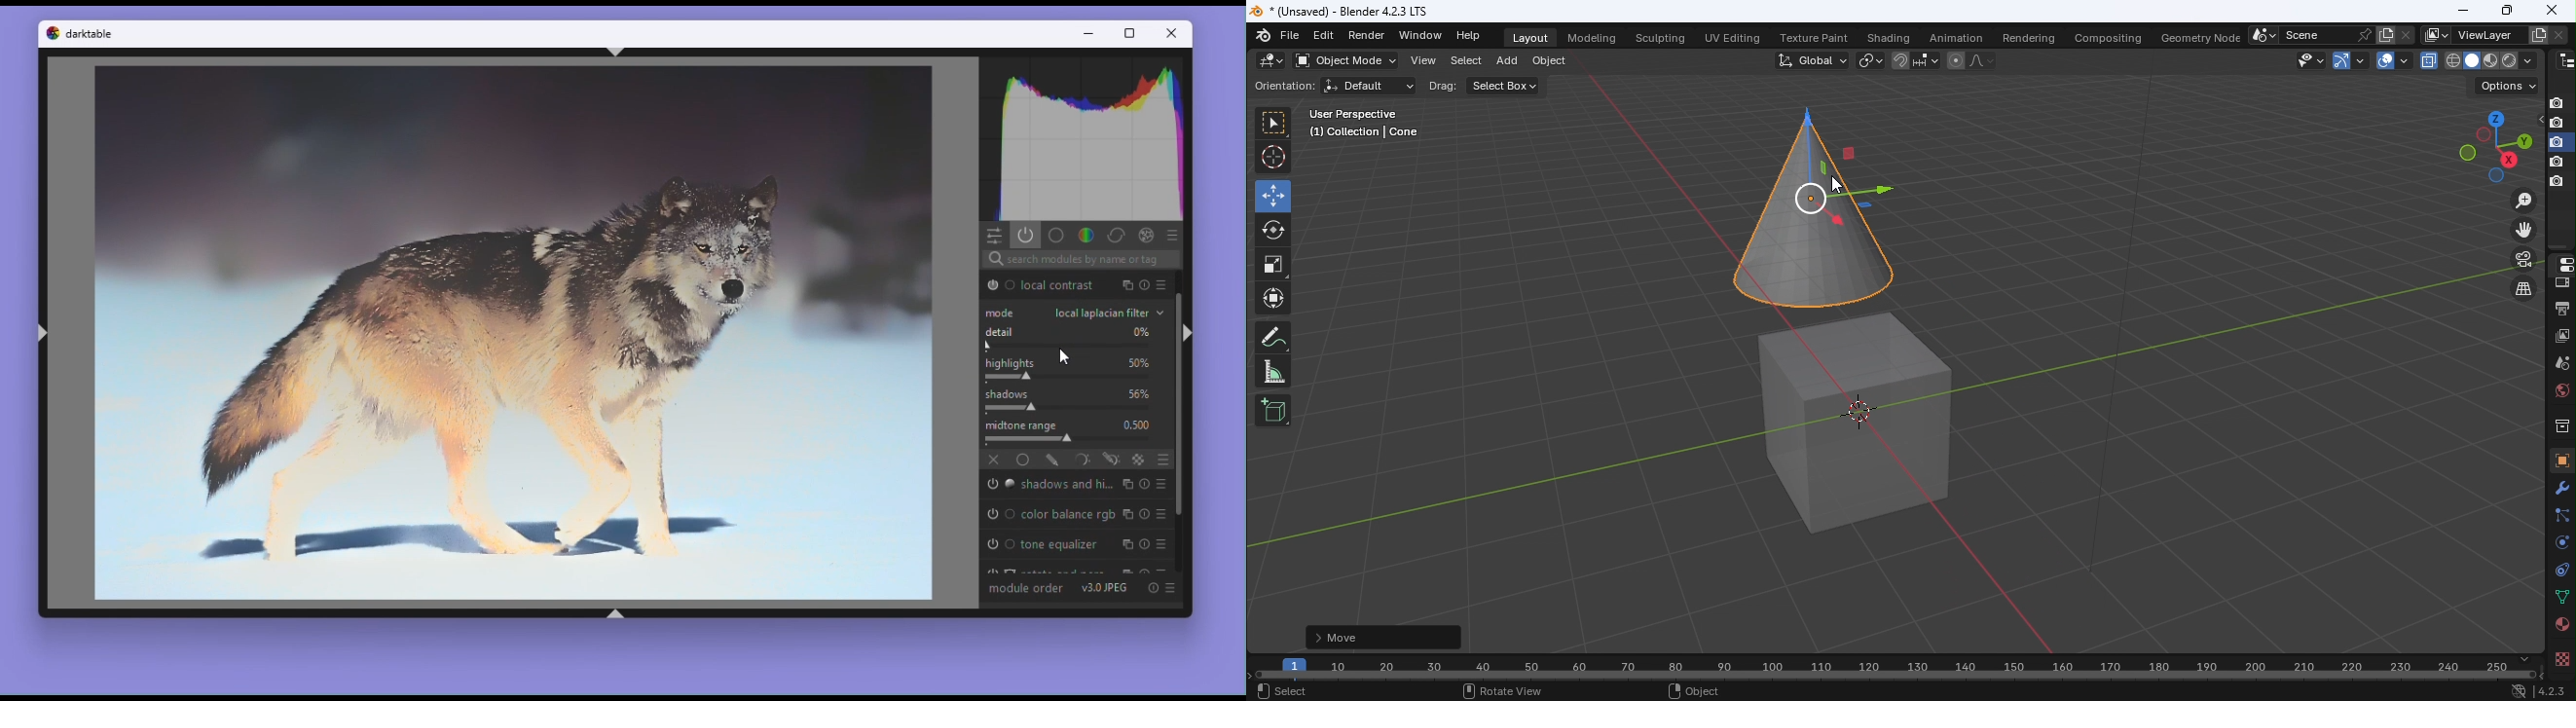  Describe the element at coordinates (1153, 587) in the screenshot. I see `Reset` at that location.